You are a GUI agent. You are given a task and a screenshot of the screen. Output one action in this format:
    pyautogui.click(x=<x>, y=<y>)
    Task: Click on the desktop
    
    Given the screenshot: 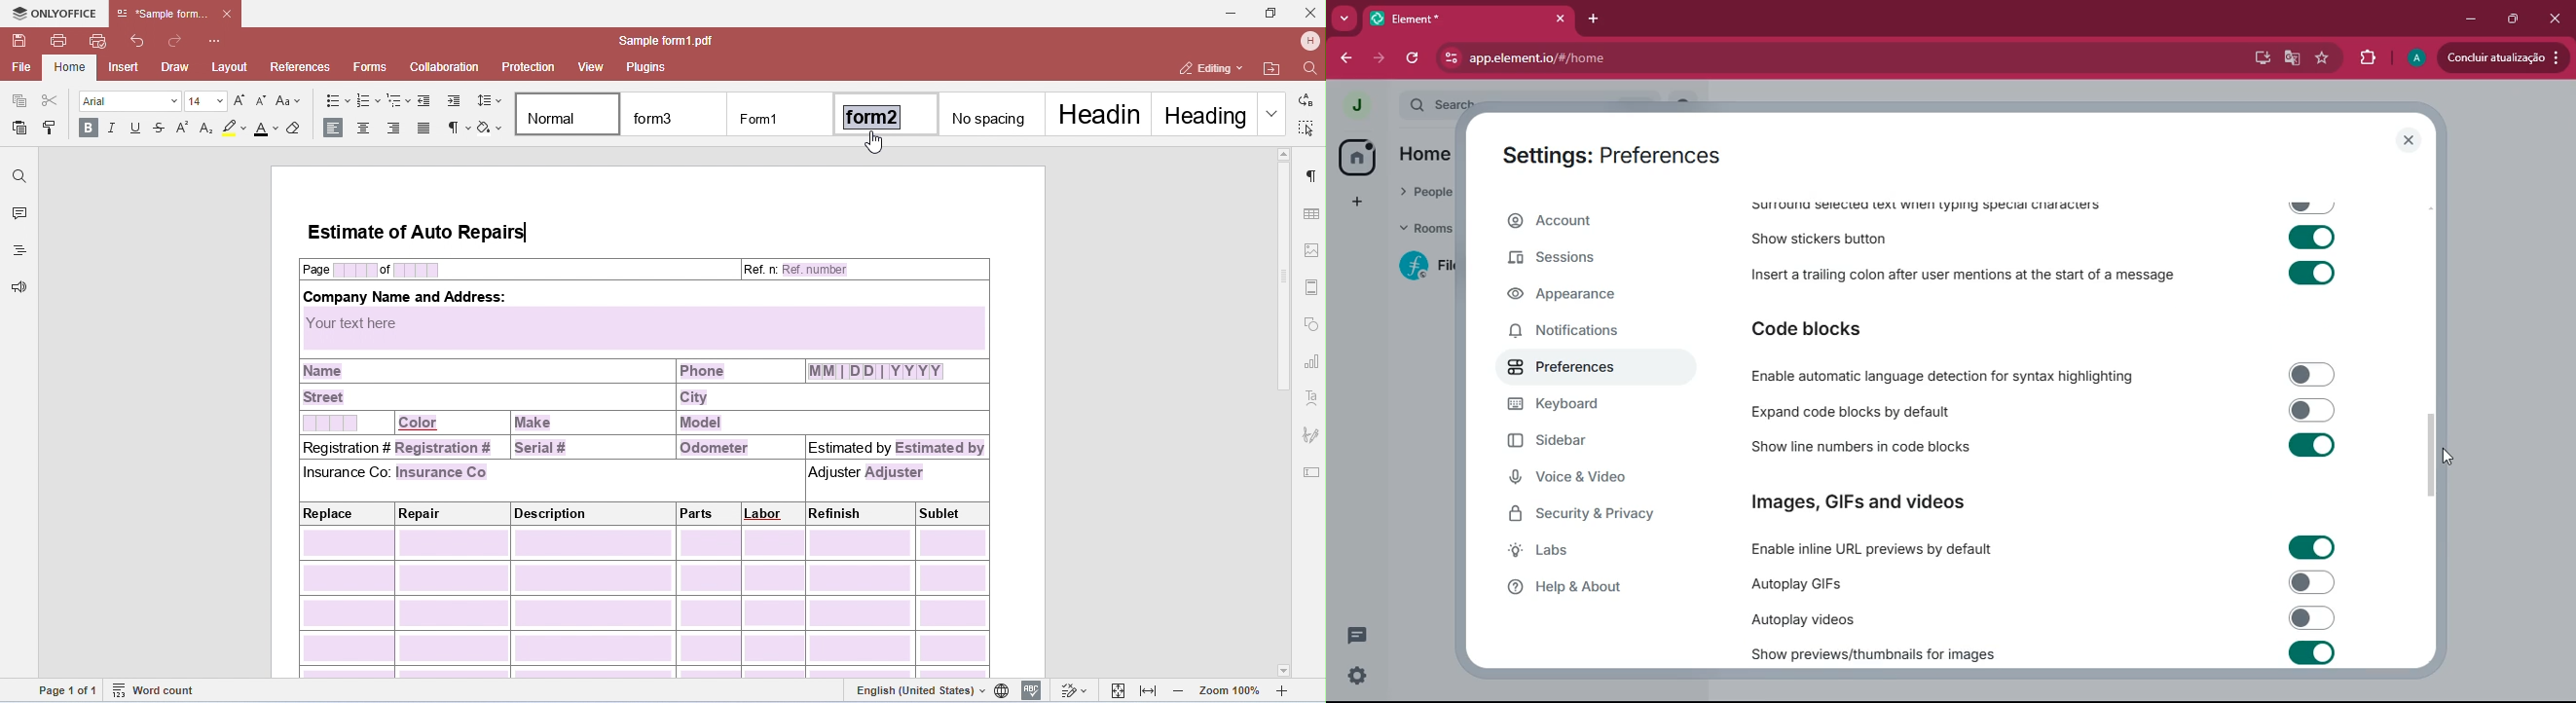 What is the action you would take?
    pyautogui.click(x=2256, y=59)
    